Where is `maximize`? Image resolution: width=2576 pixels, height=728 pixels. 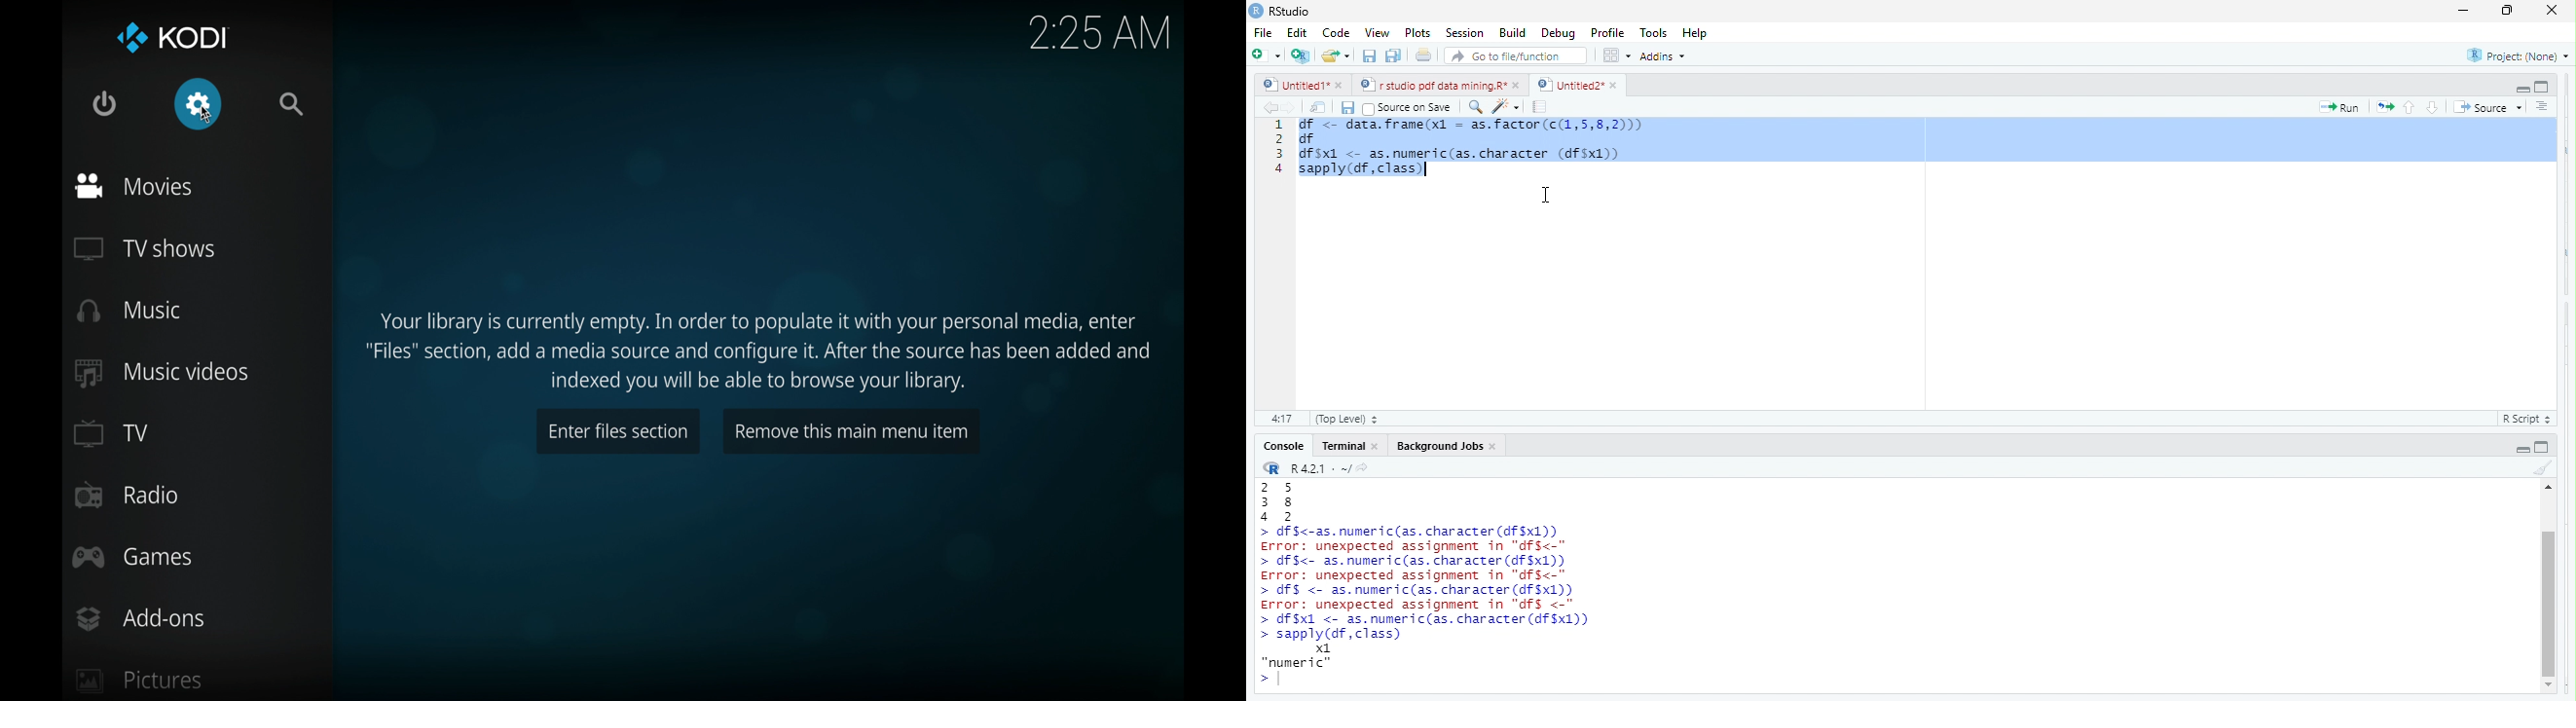
maximize is located at coordinates (2506, 11).